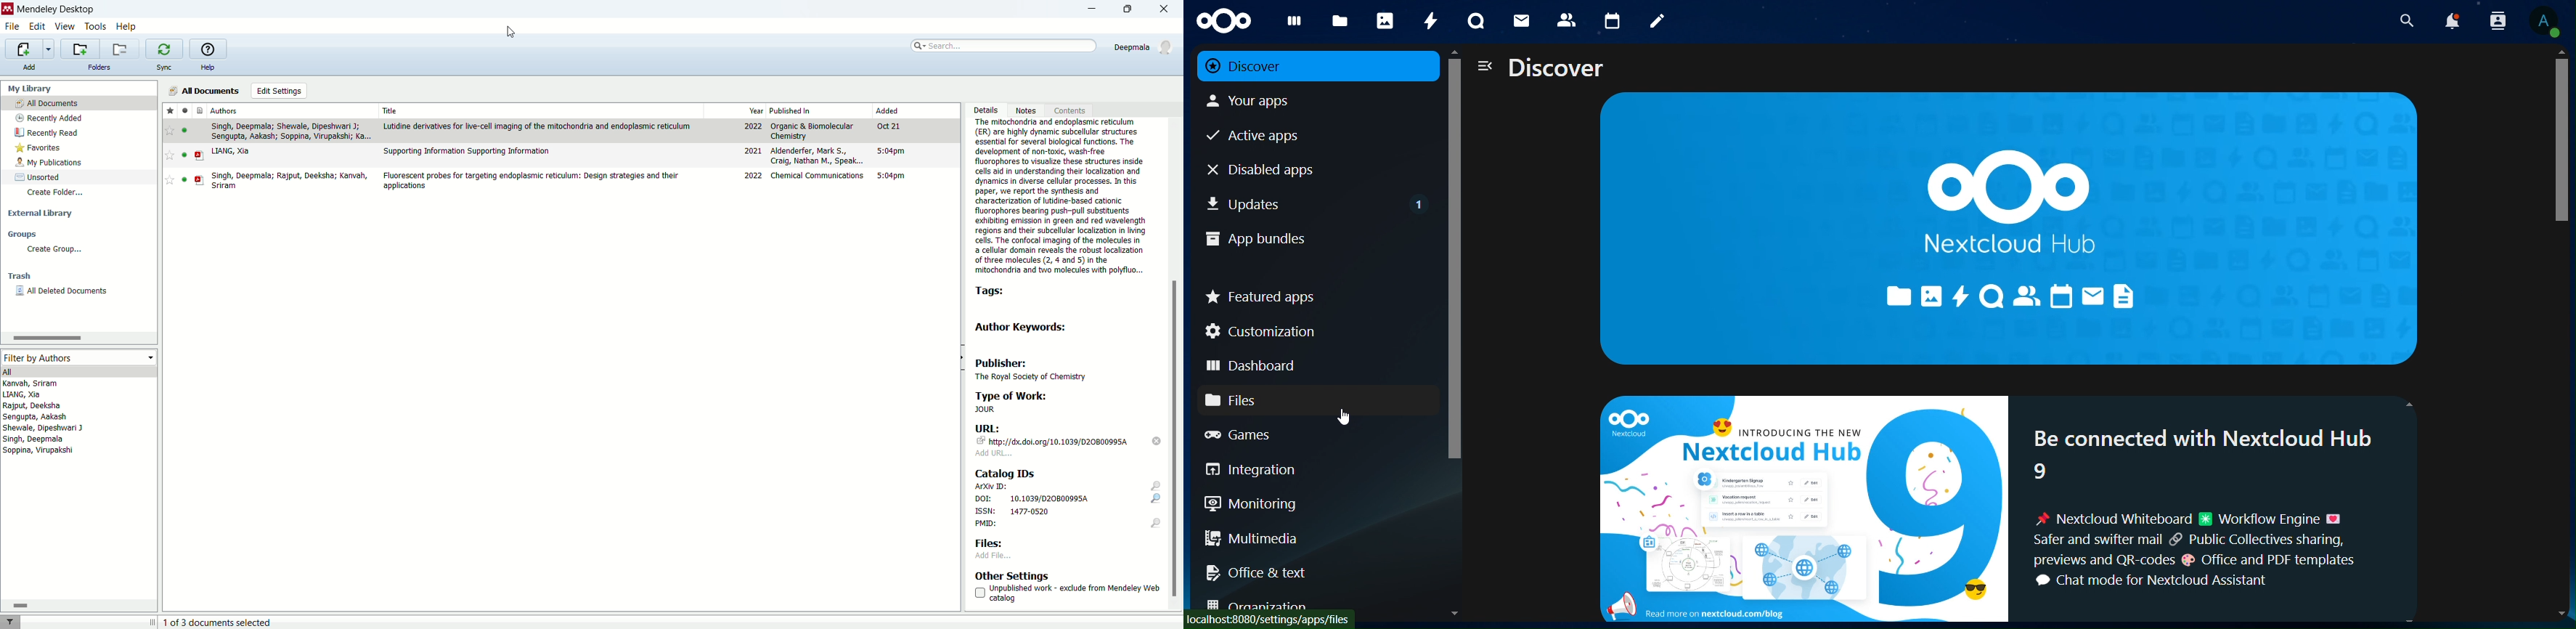 The width and height of the screenshot is (2576, 644). I want to click on favorites, so click(170, 110).